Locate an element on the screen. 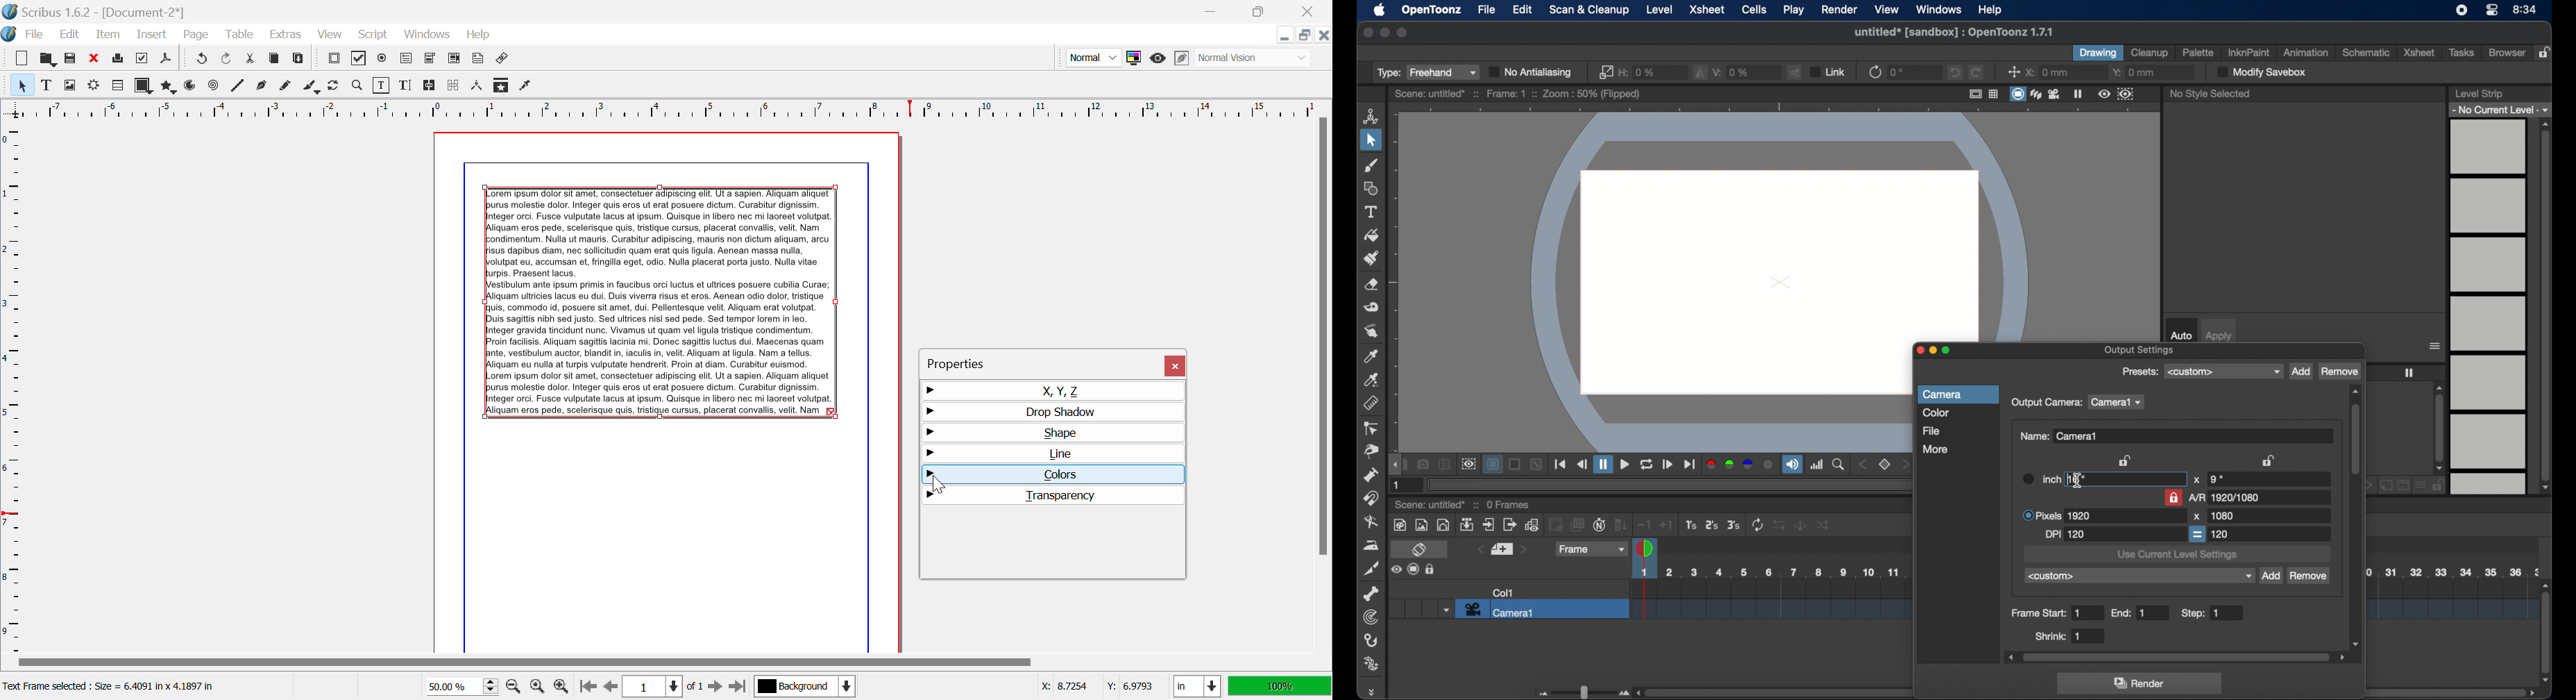 This screenshot has height=700, width=2576. text cursor is located at coordinates (2079, 482).